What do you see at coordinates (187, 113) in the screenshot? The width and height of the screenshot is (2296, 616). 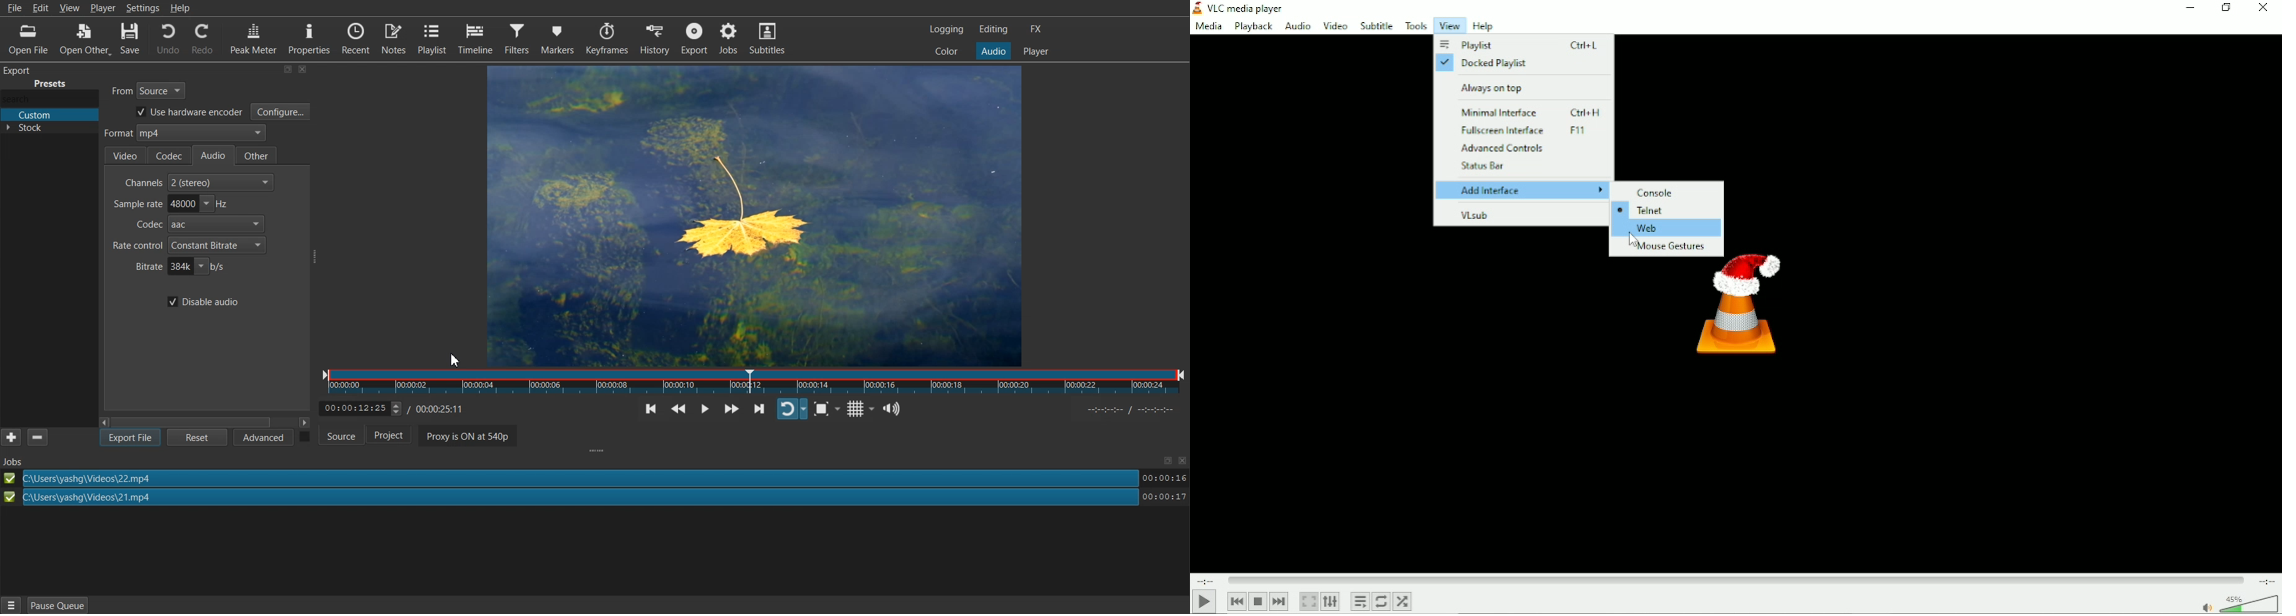 I see `Use hardware encoder` at bounding box center [187, 113].